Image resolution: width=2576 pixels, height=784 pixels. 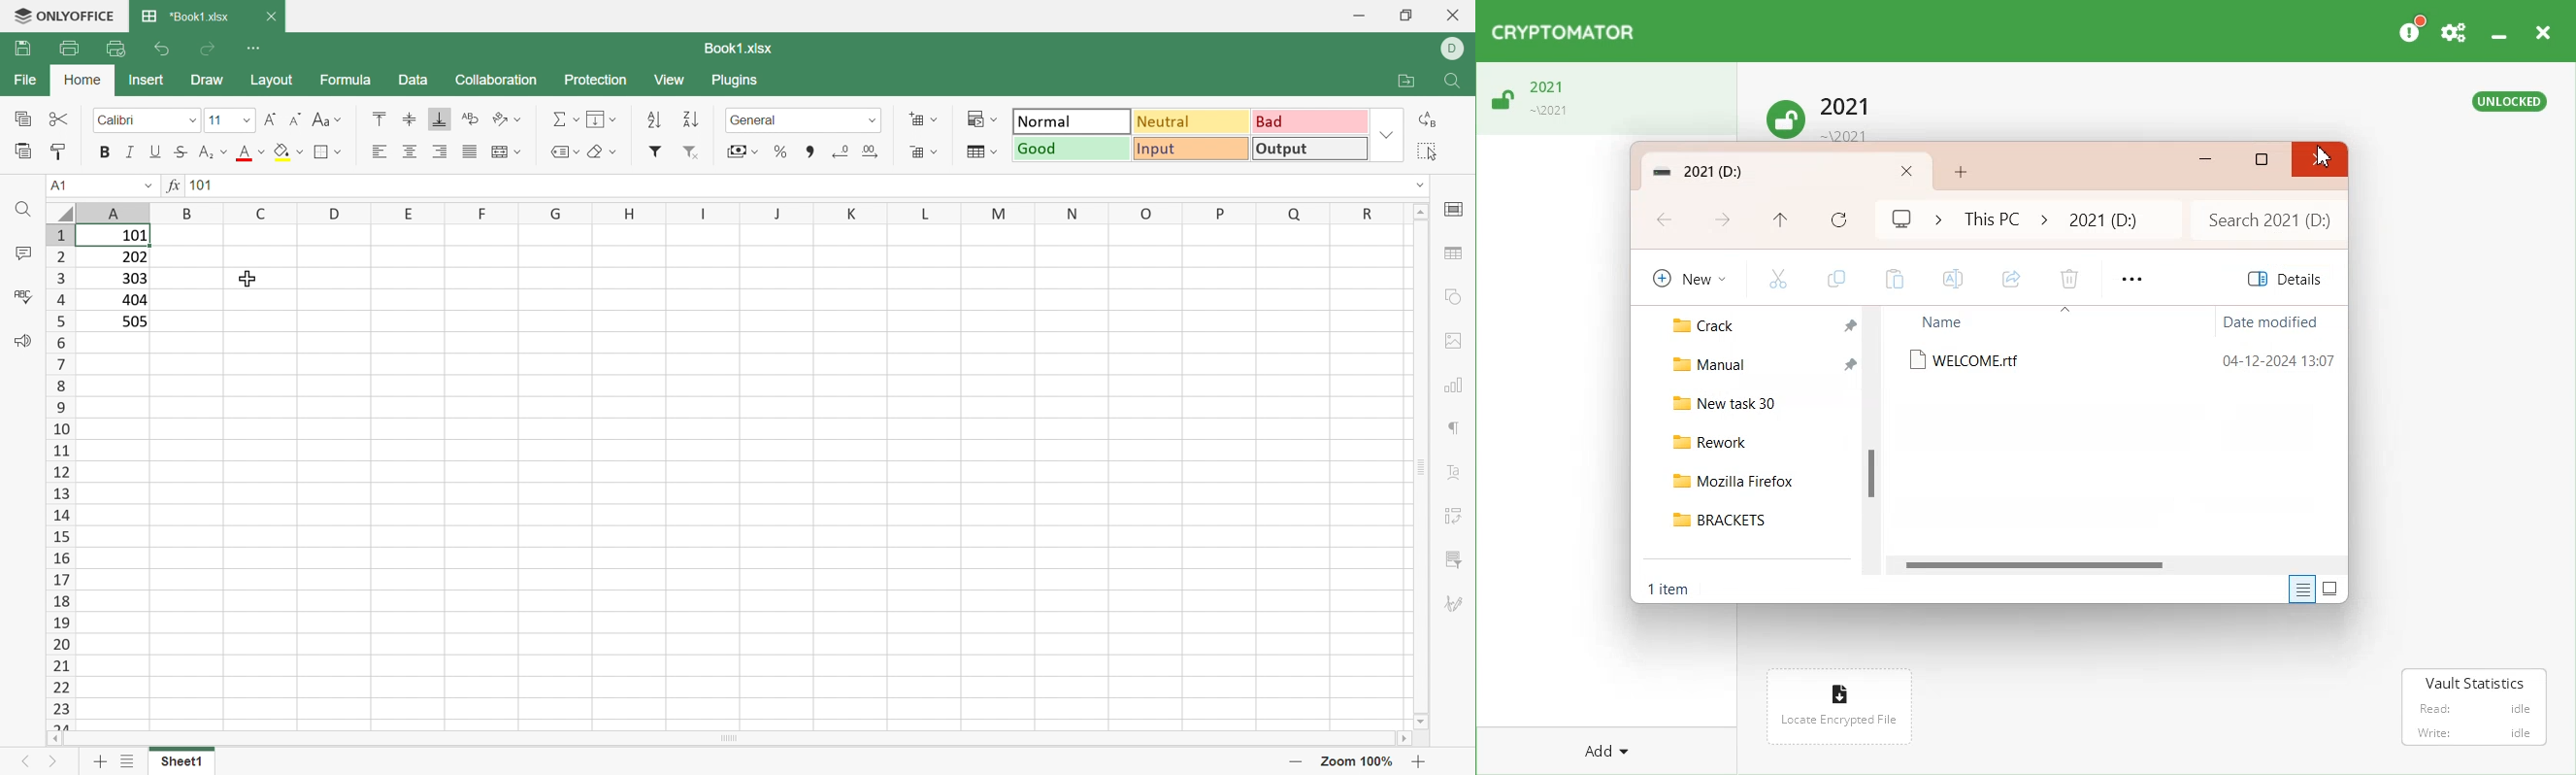 I want to click on Superscript / Subscript, so click(x=214, y=155).